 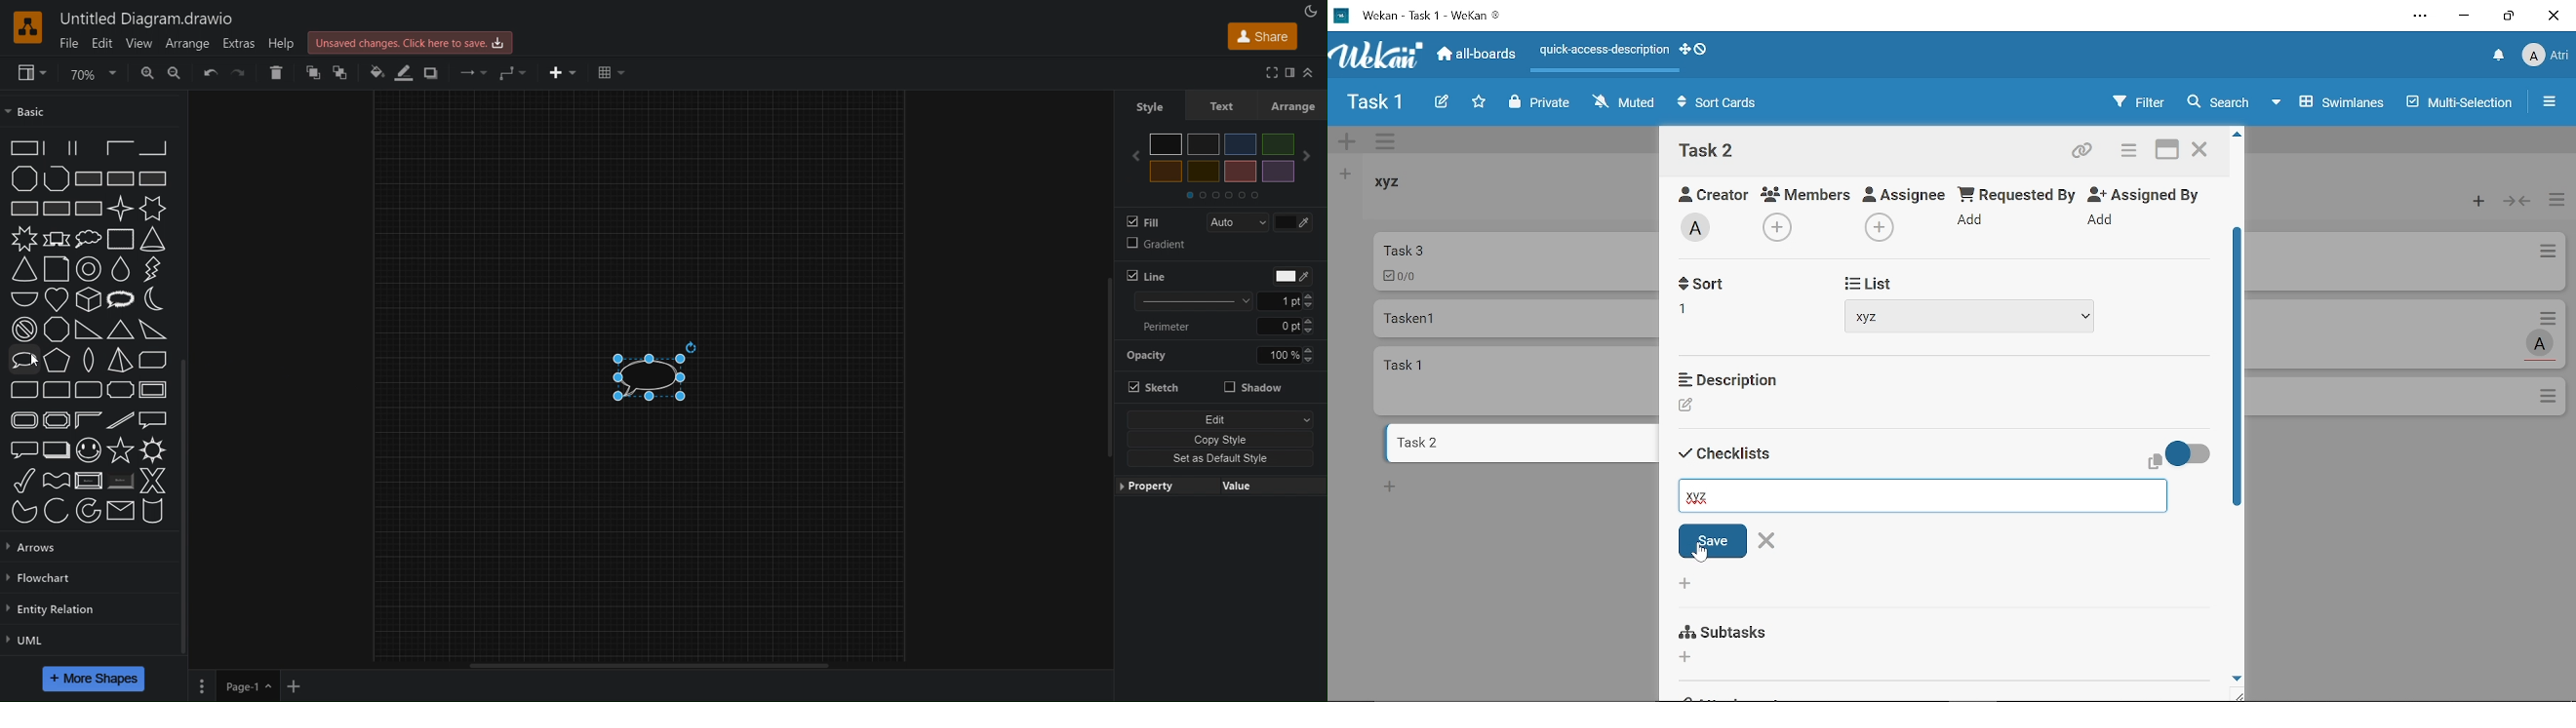 I want to click on Scrollbar, so click(x=648, y=666).